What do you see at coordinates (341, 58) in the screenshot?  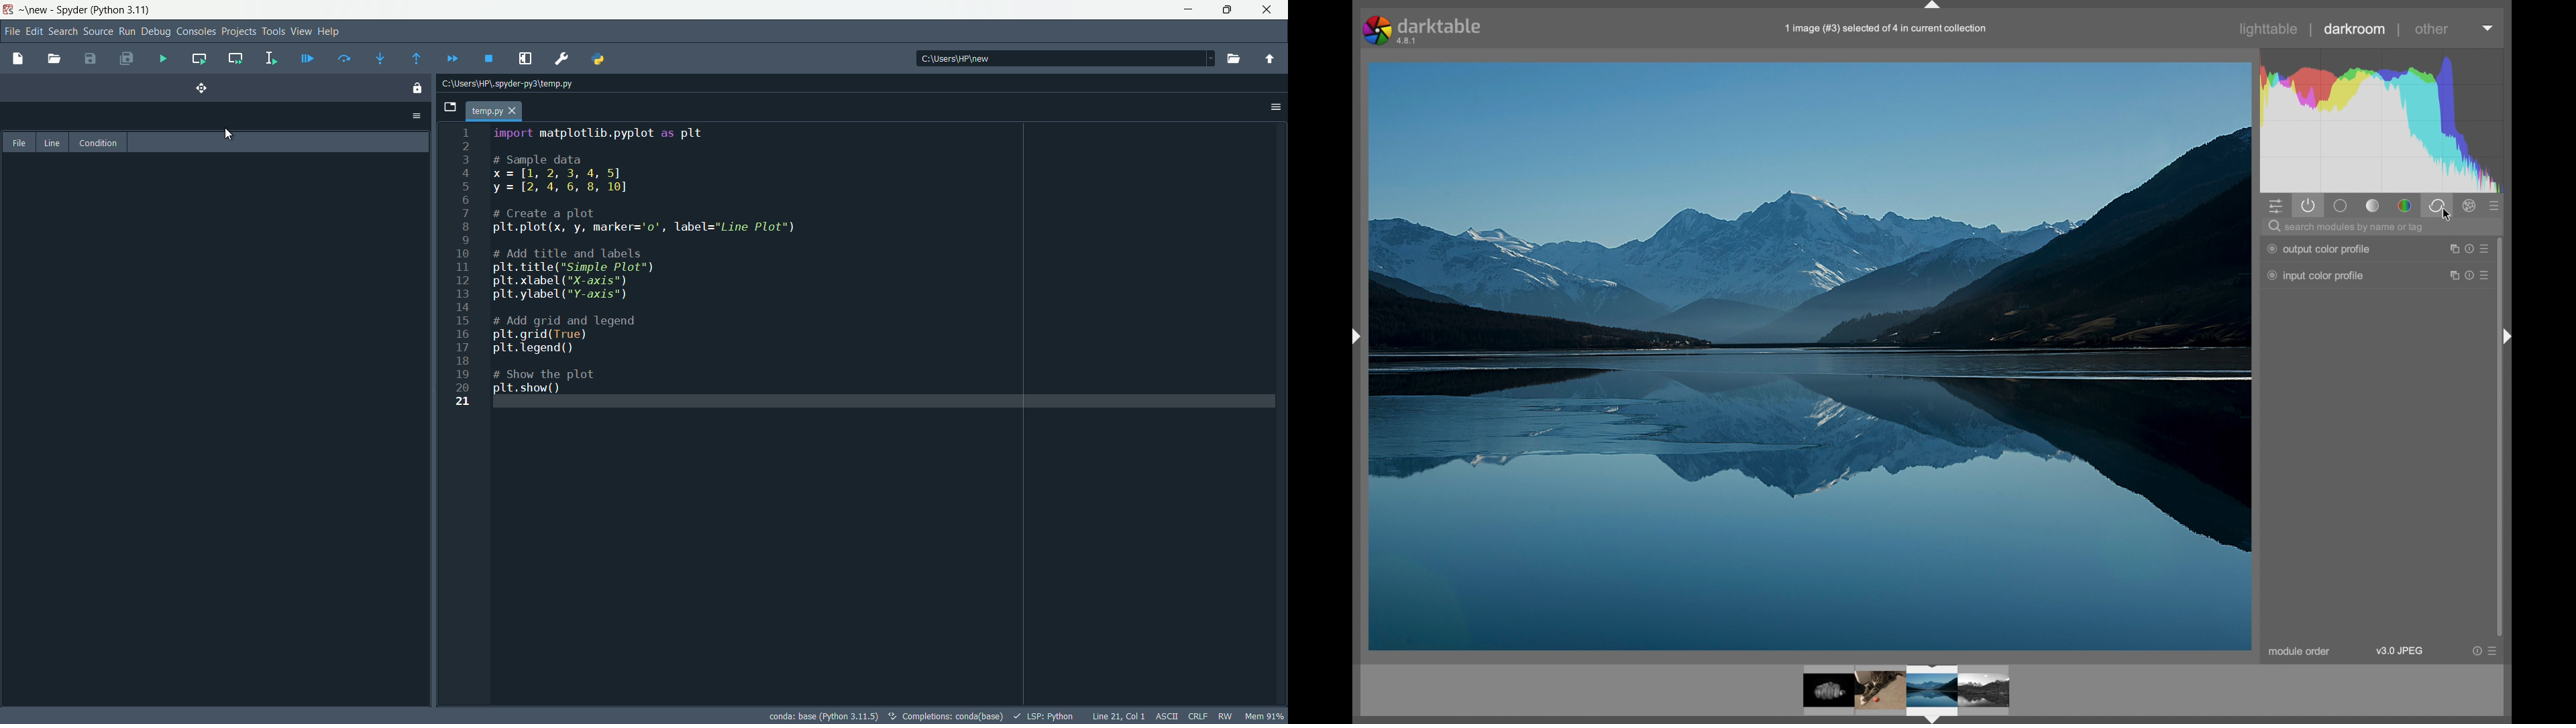 I see `run current line` at bounding box center [341, 58].